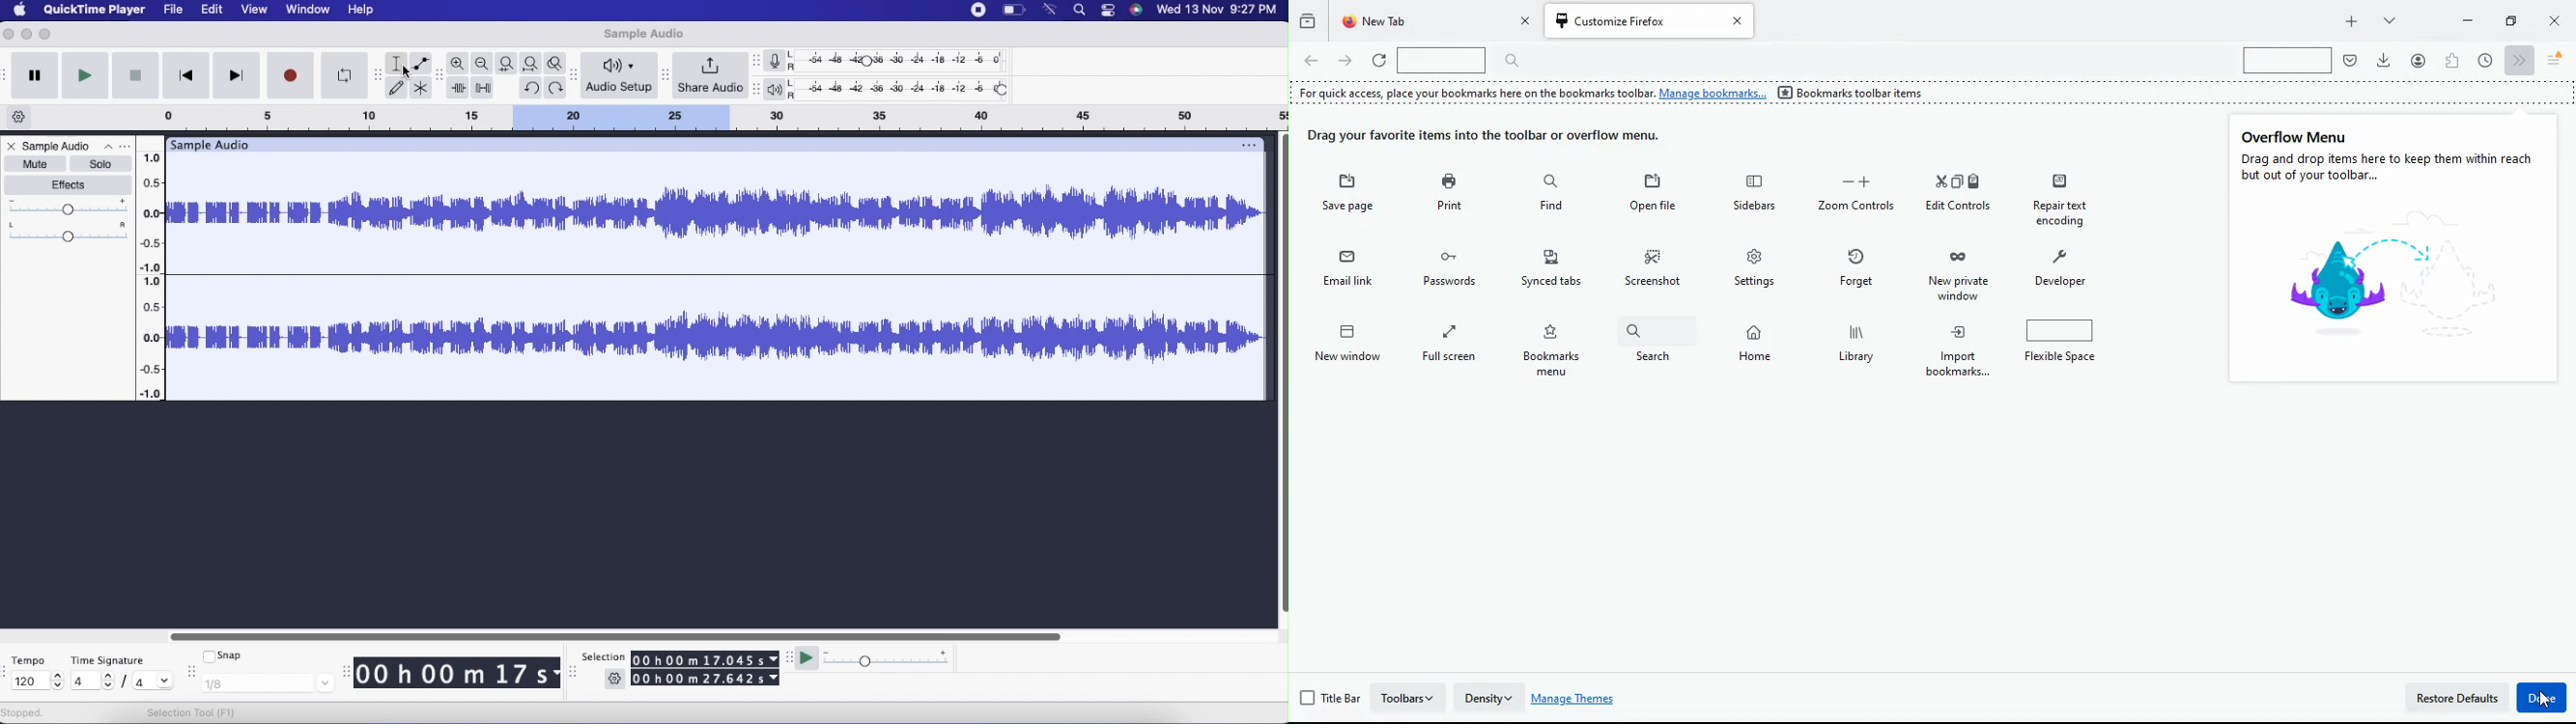  What do you see at coordinates (2064, 202) in the screenshot?
I see `edit controls` at bounding box center [2064, 202].